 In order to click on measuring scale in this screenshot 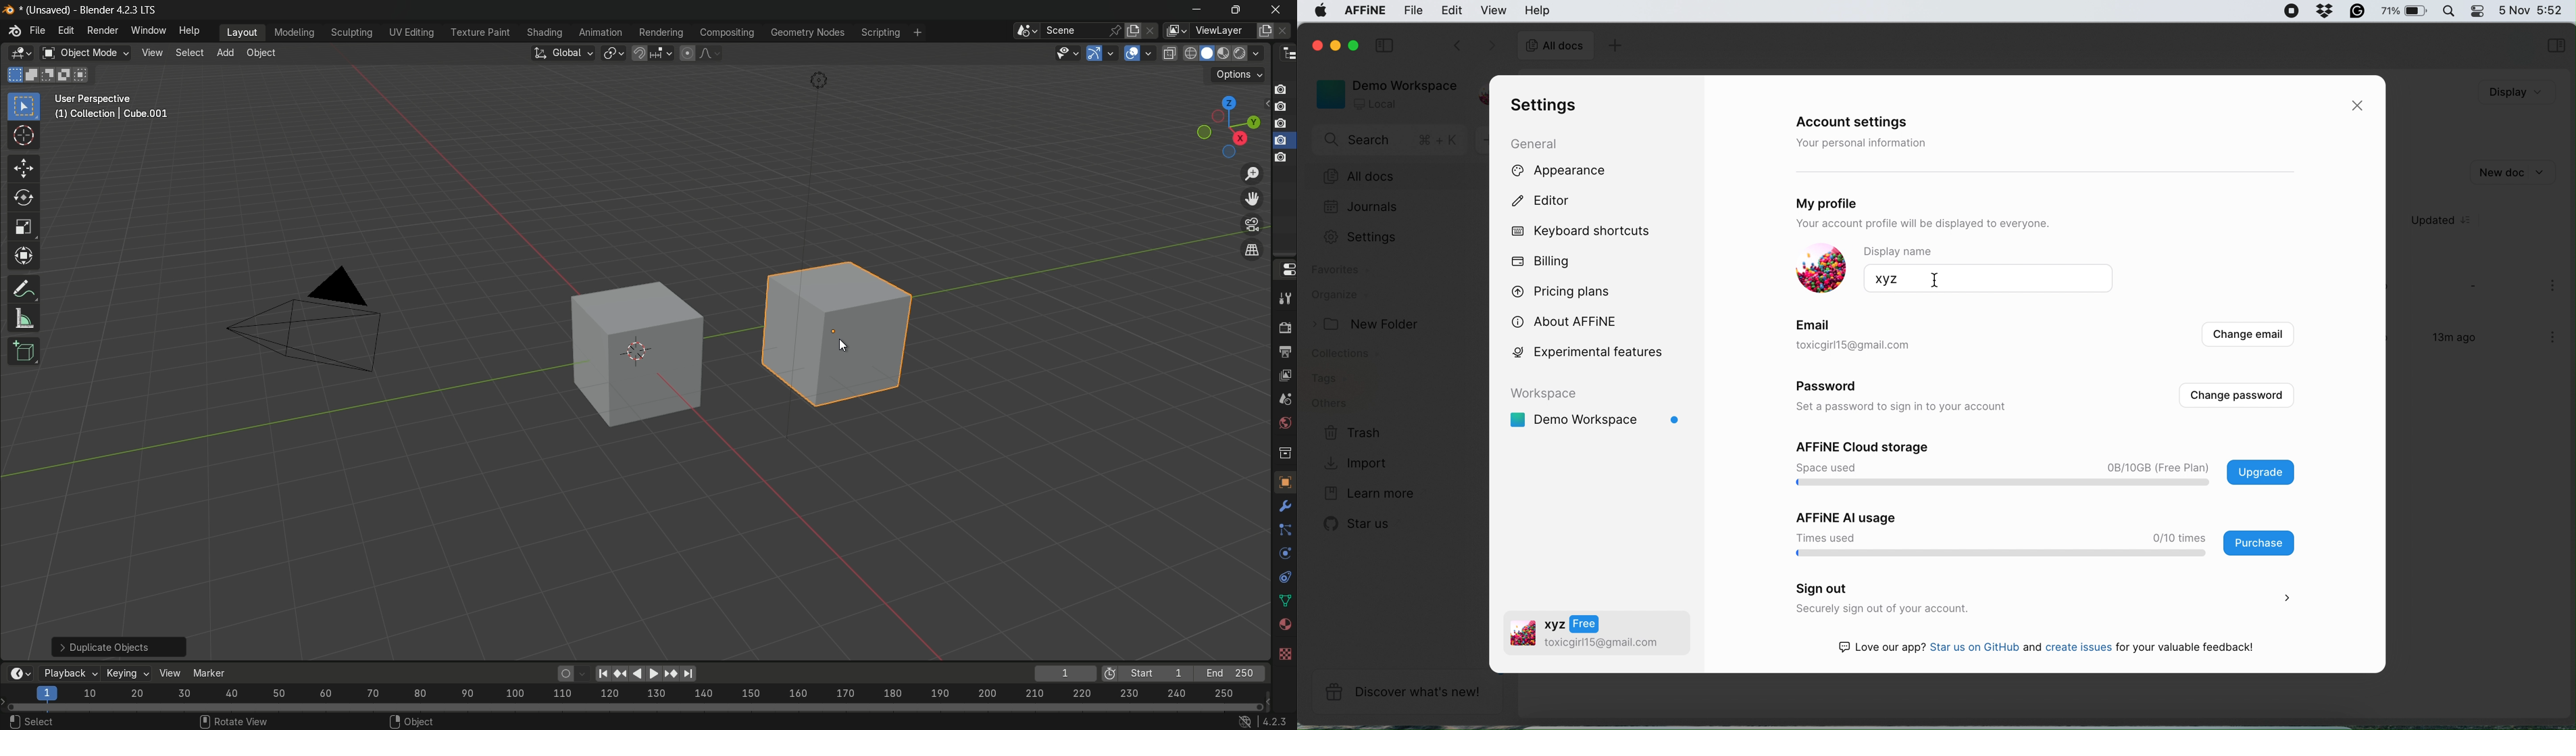, I will do `click(630, 696)`.